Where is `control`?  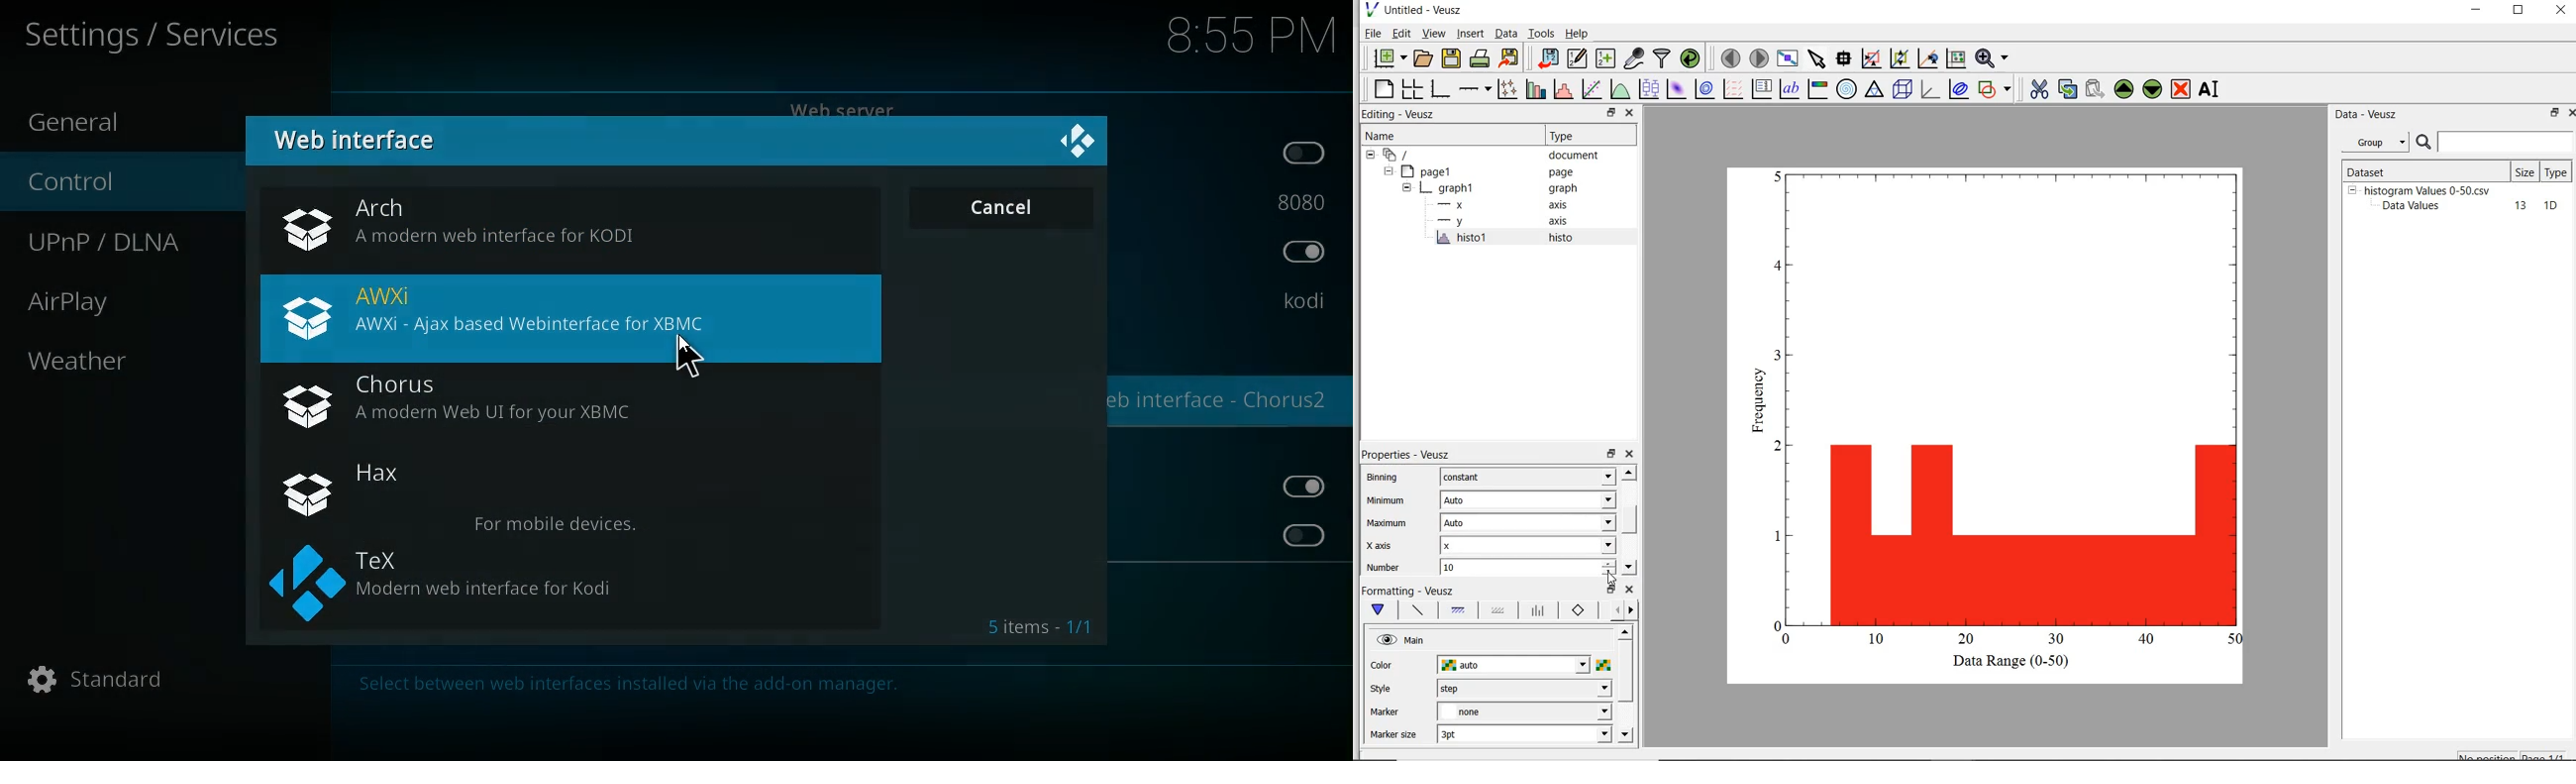
control is located at coordinates (95, 183).